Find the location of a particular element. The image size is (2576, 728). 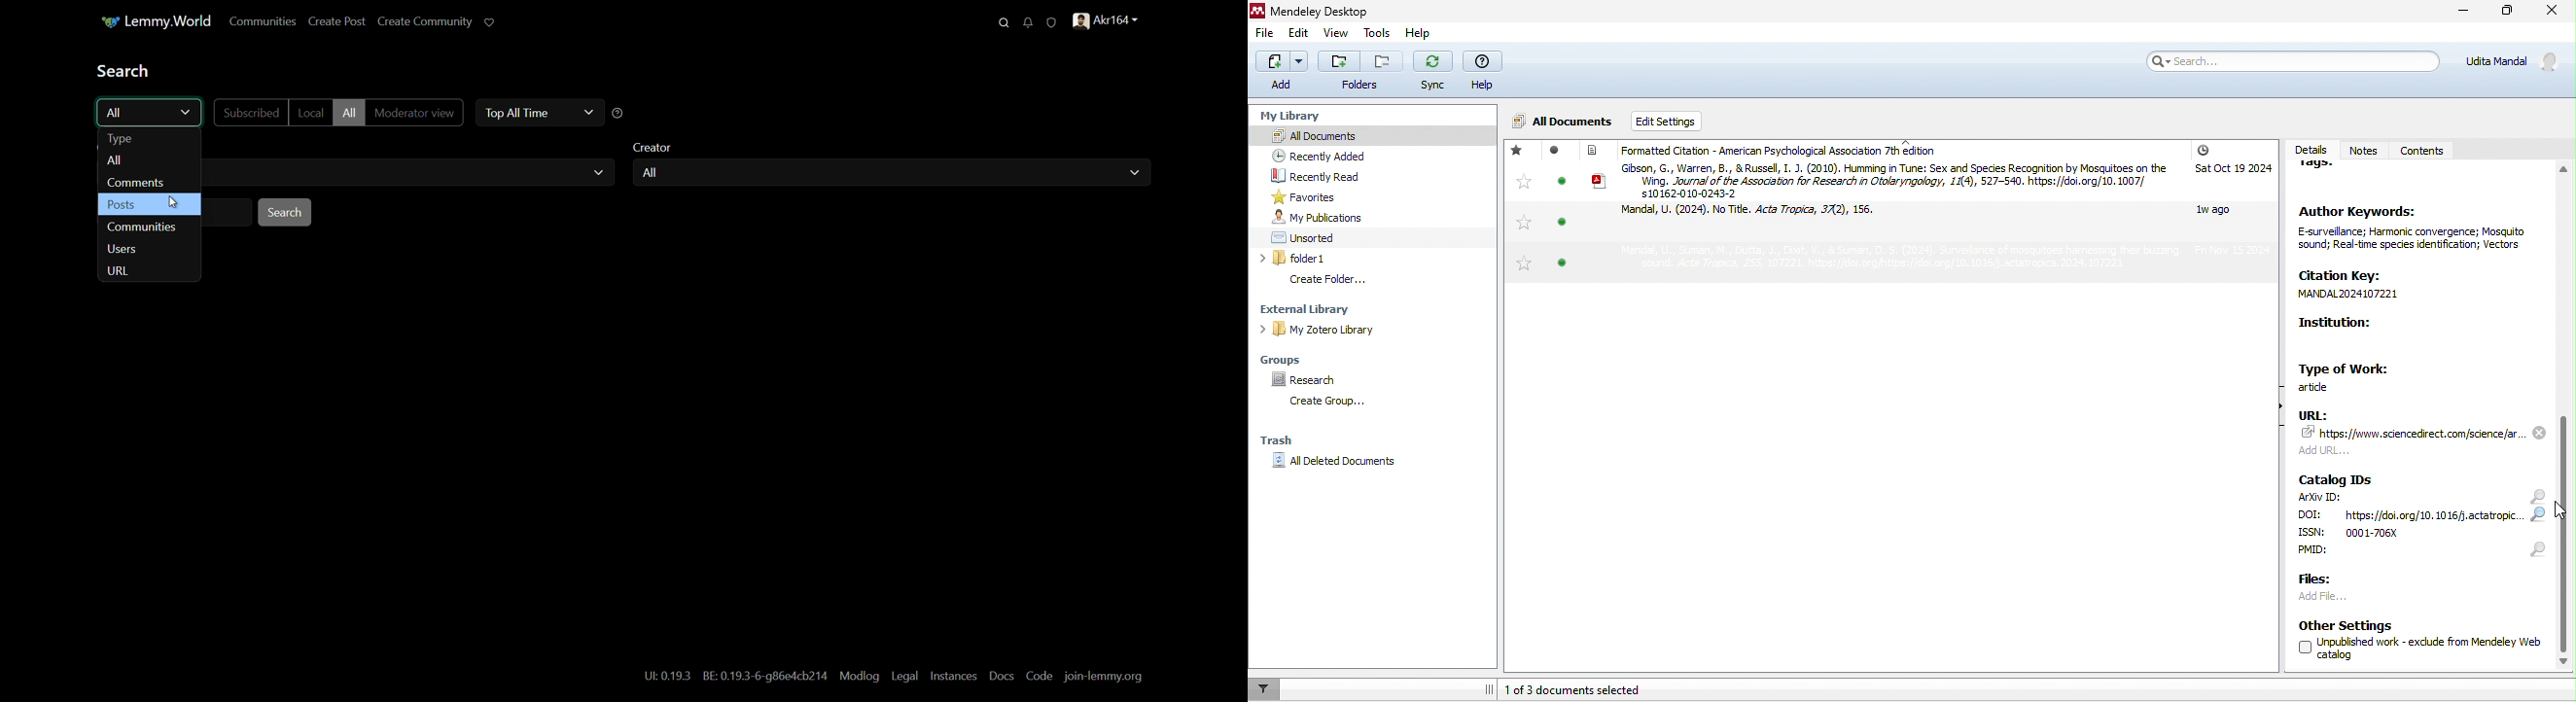

show/hide is located at coordinates (2278, 416).